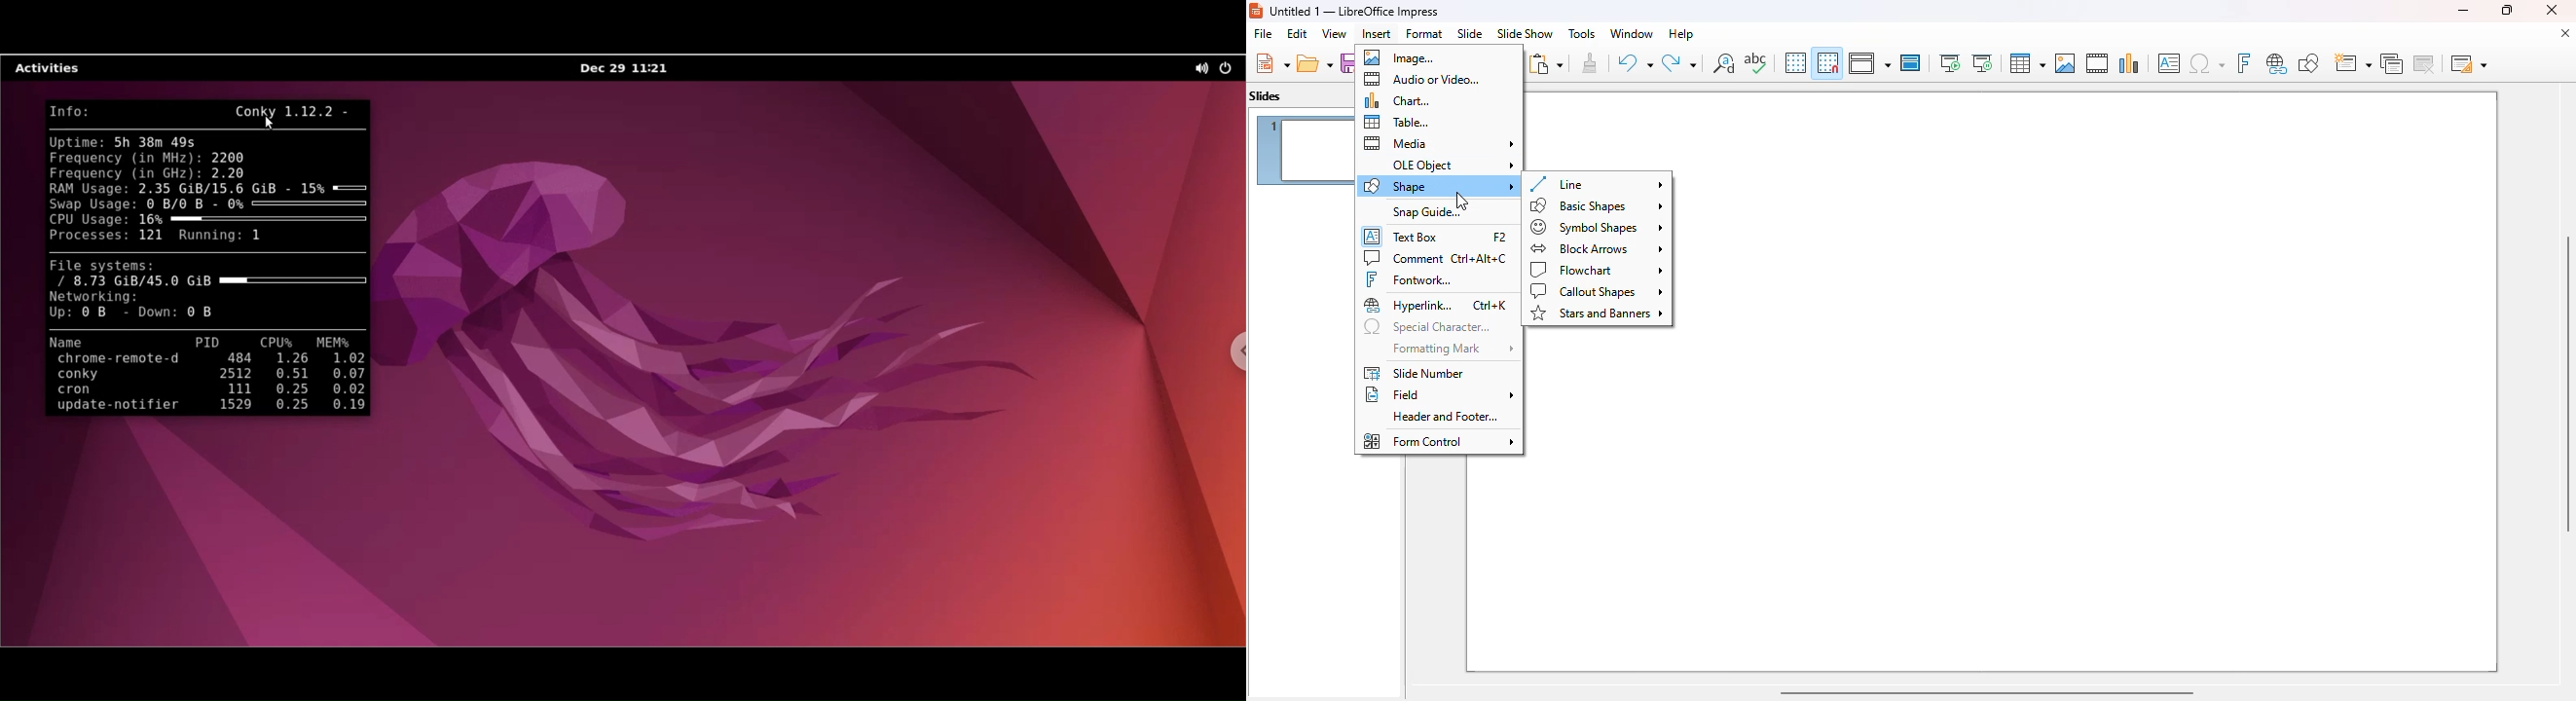 Image resolution: width=2576 pixels, height=728 pixels. I want to click on special characters, so click(1427, 328).